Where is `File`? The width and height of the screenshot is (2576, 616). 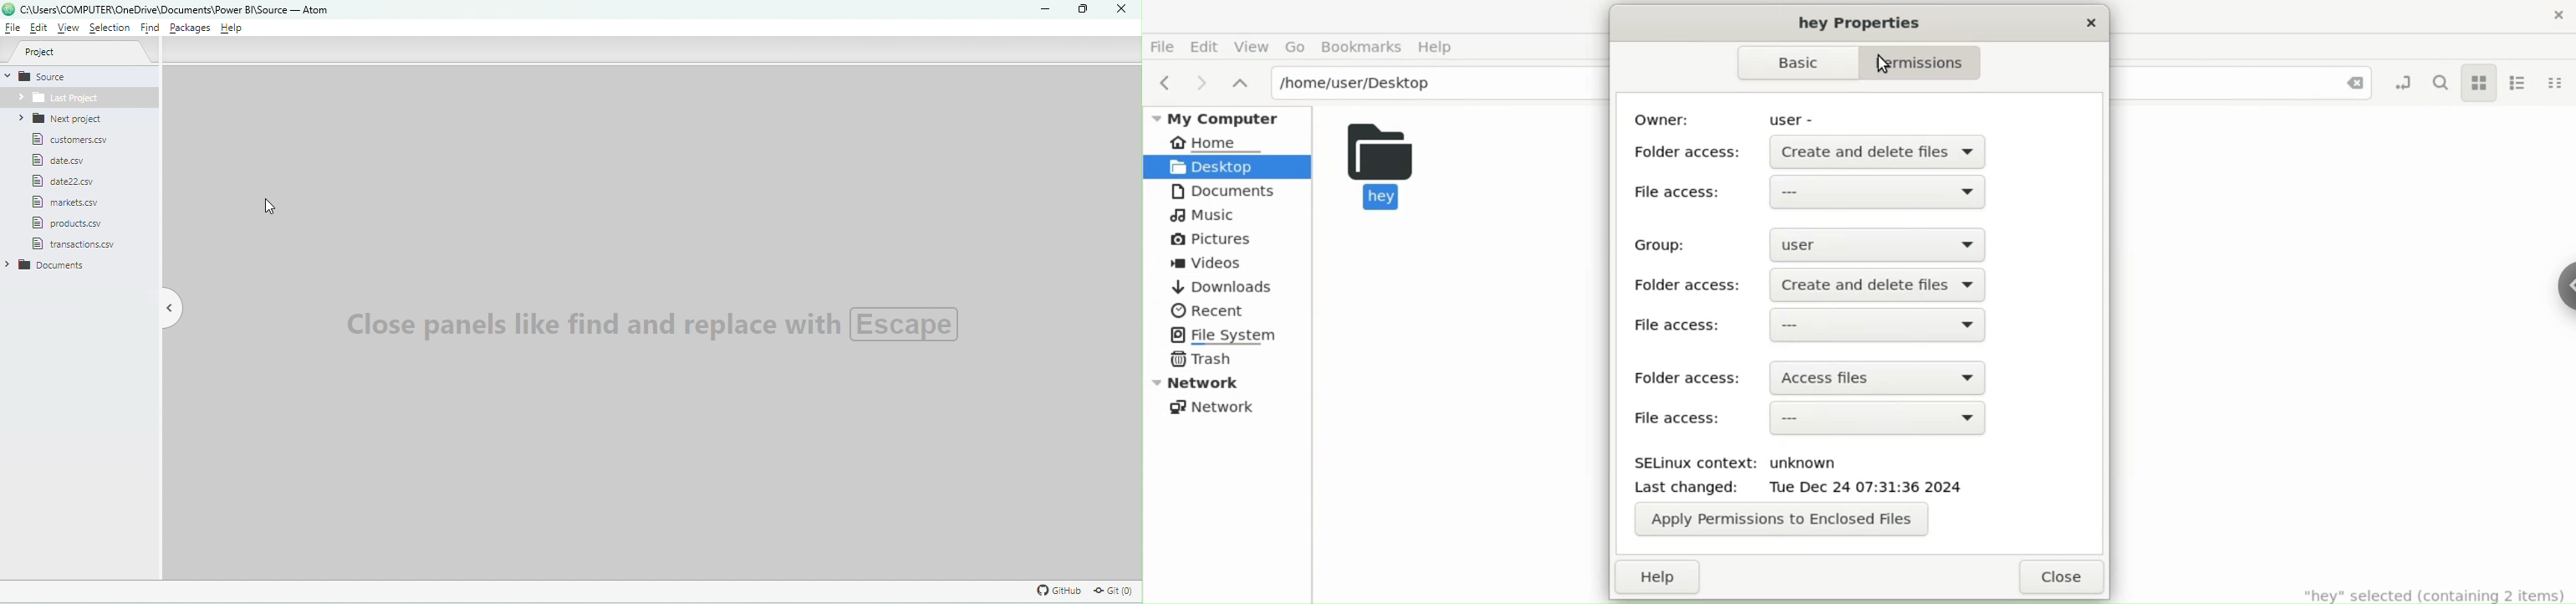
File is located at coordinates (68, 202).